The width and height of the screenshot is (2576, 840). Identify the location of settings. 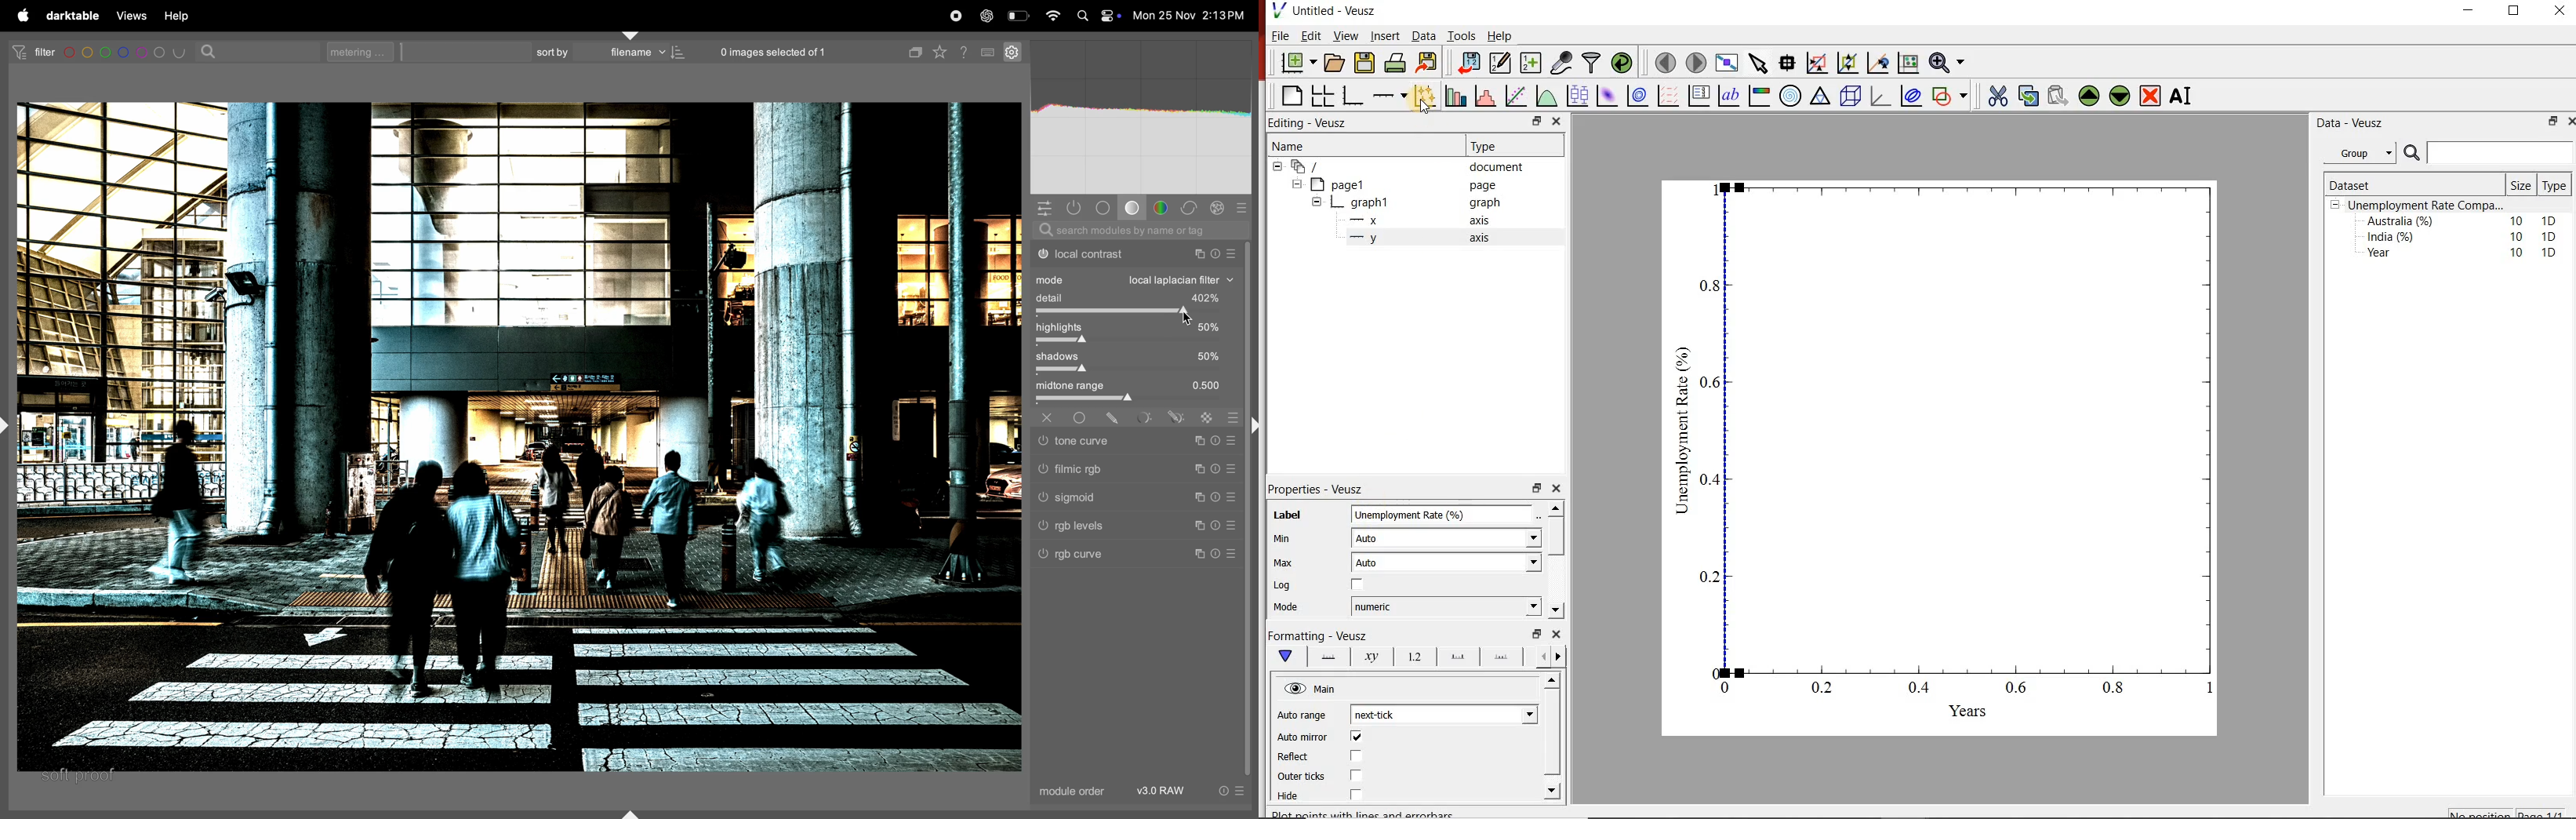
(1011, 51).